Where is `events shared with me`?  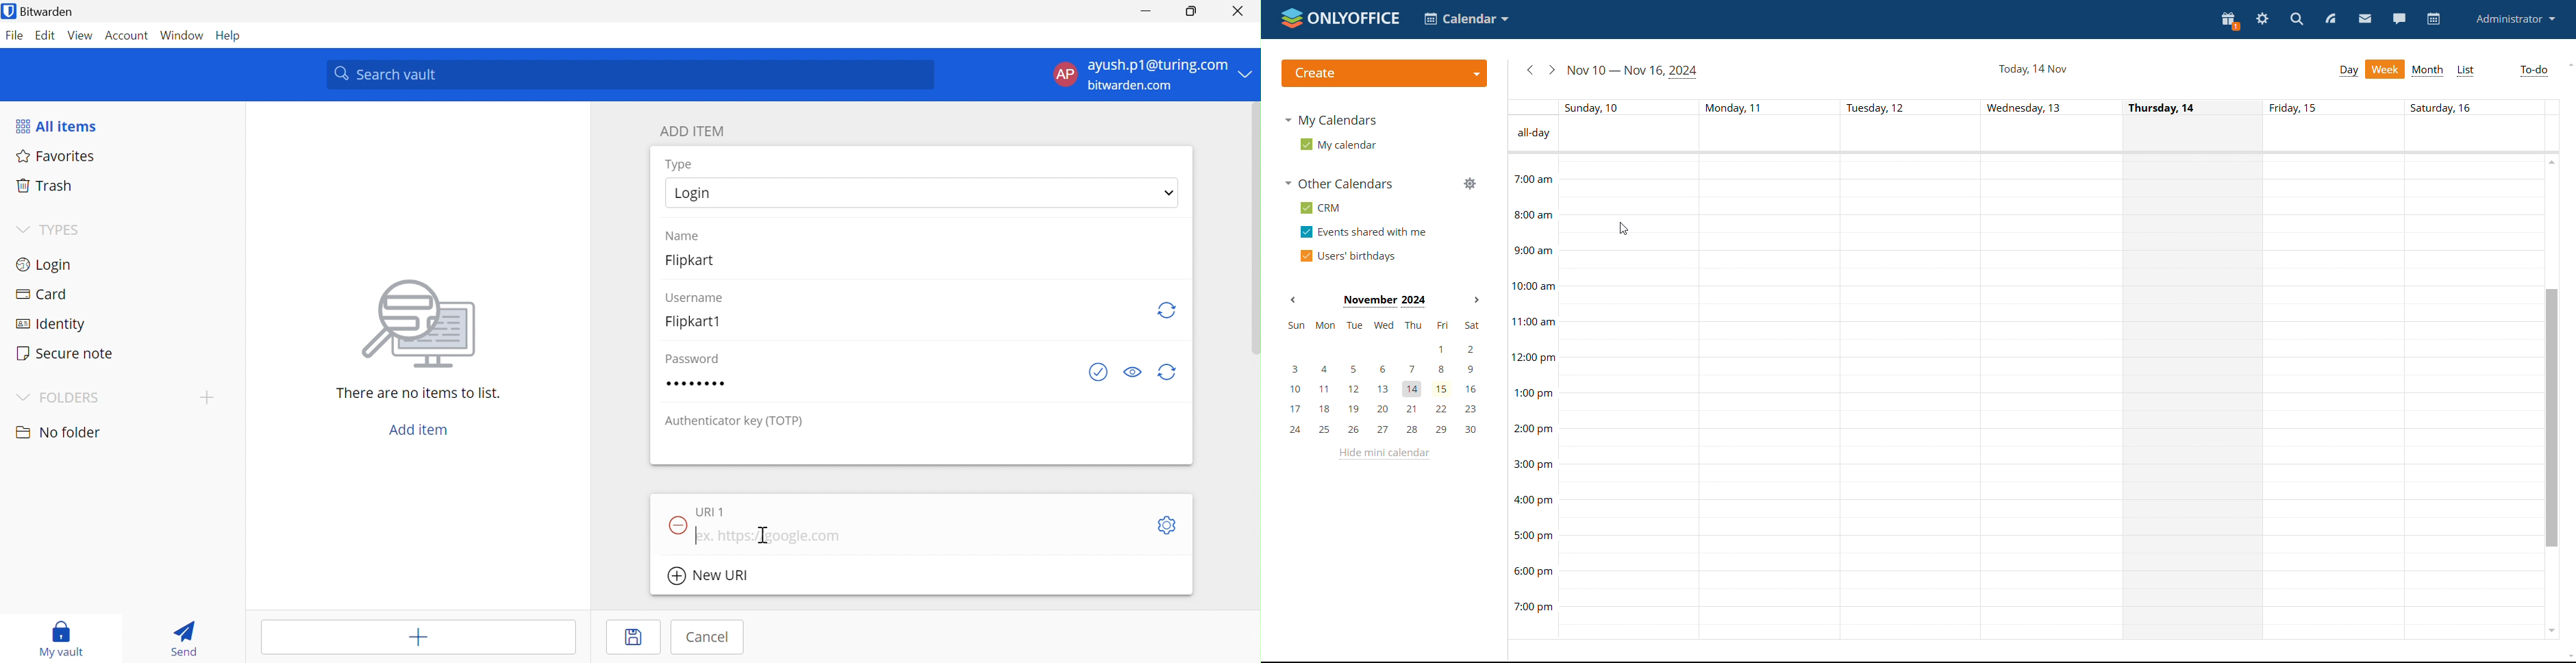
events shared with me is located at coordinates (1364, 232).